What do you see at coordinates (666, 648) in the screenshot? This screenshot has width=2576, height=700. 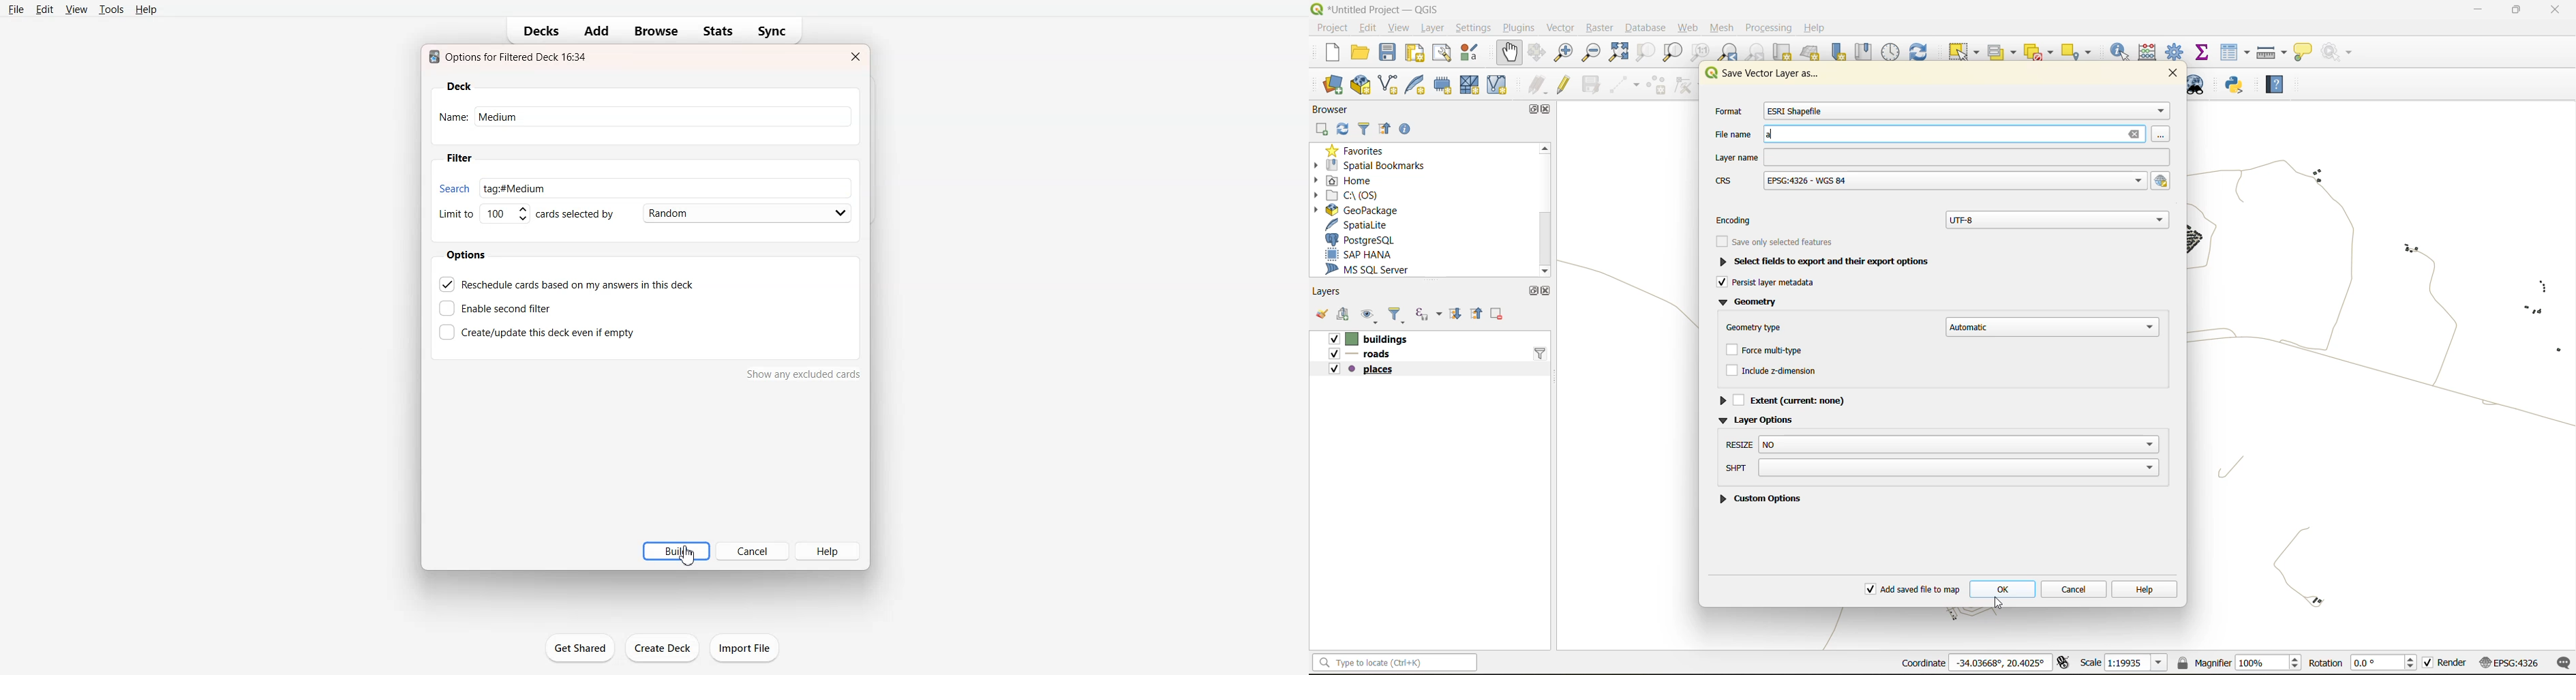 I see `create deck` at bounding box center [666, 648].